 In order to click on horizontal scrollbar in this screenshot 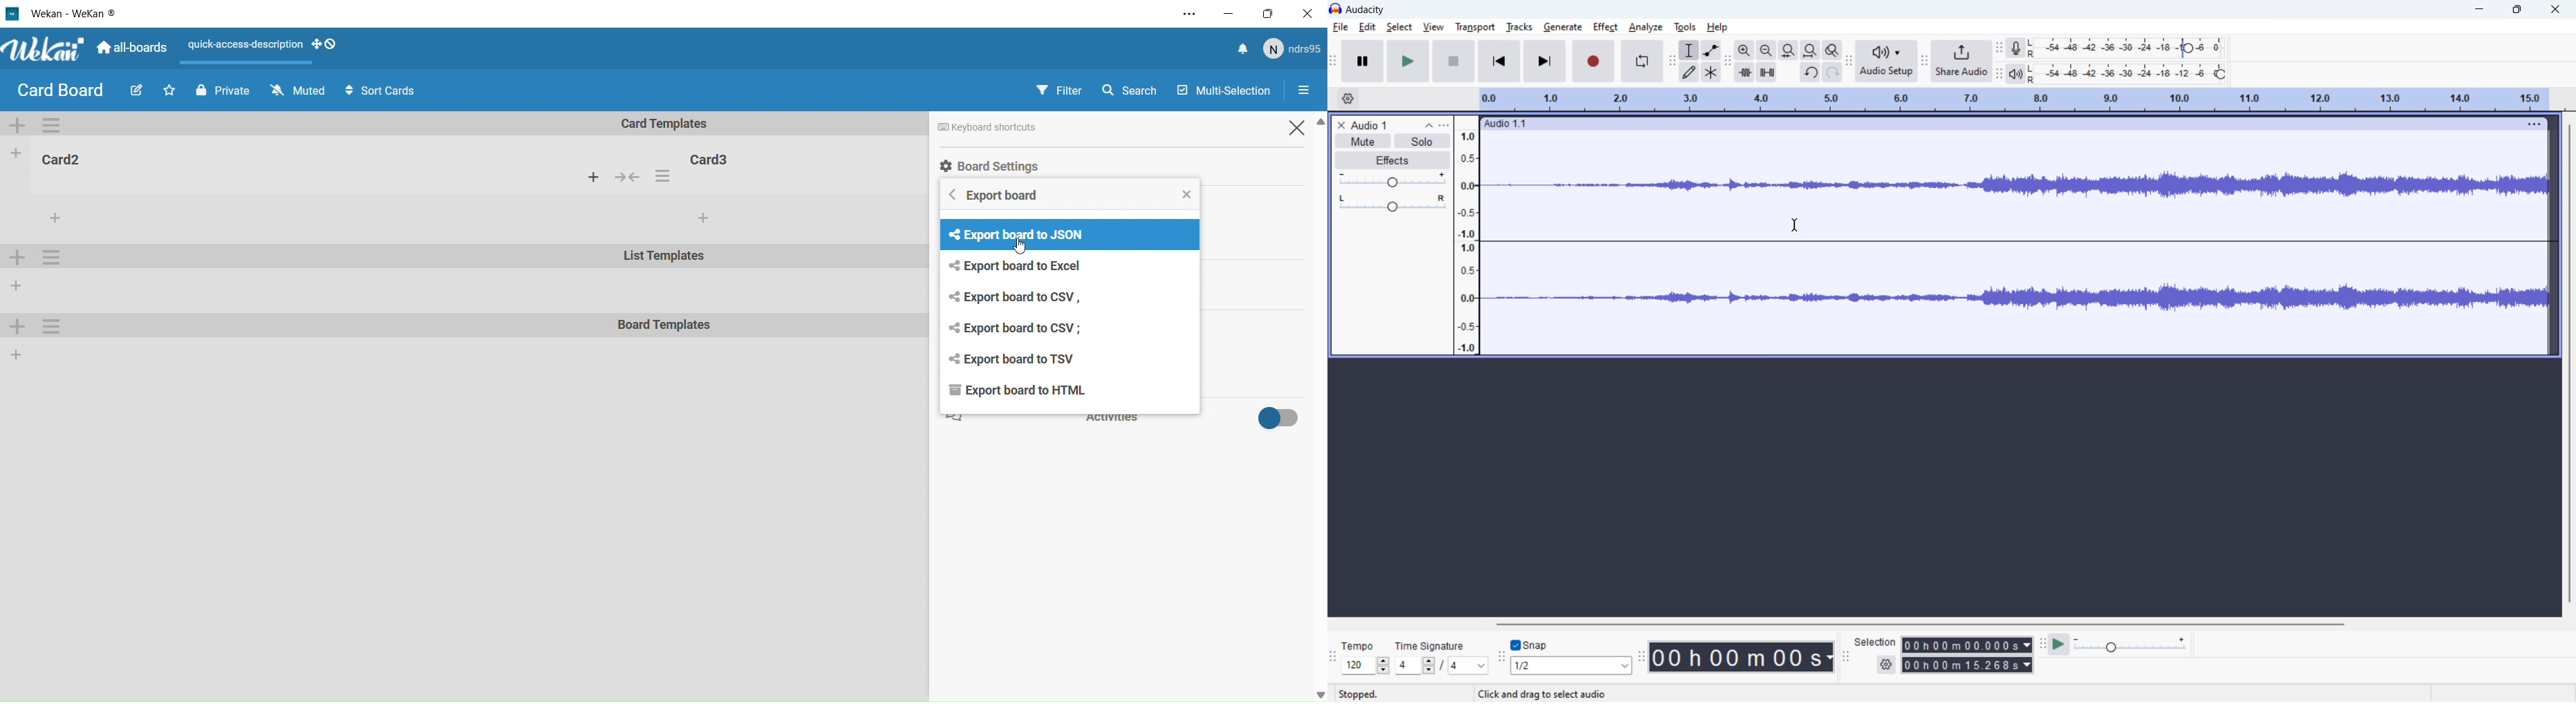, I will do `click(1921, 625)`.